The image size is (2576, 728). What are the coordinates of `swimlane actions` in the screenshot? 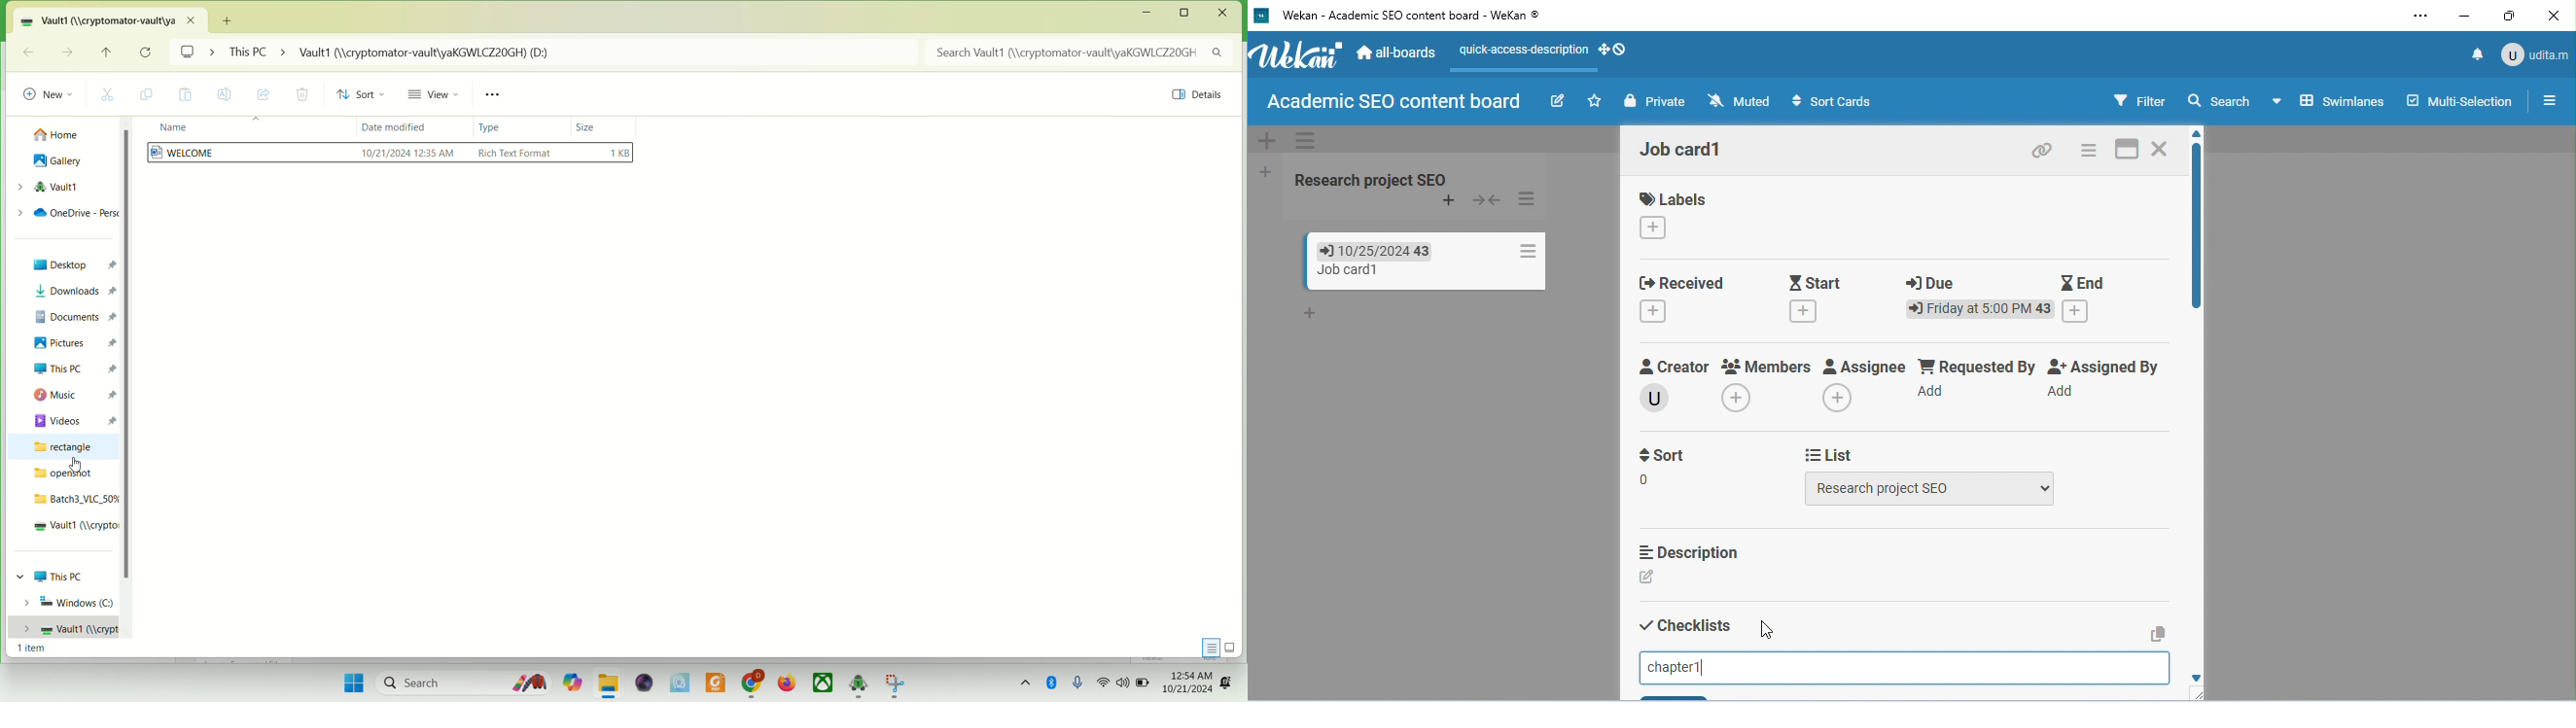 It's located at (1307, 140).